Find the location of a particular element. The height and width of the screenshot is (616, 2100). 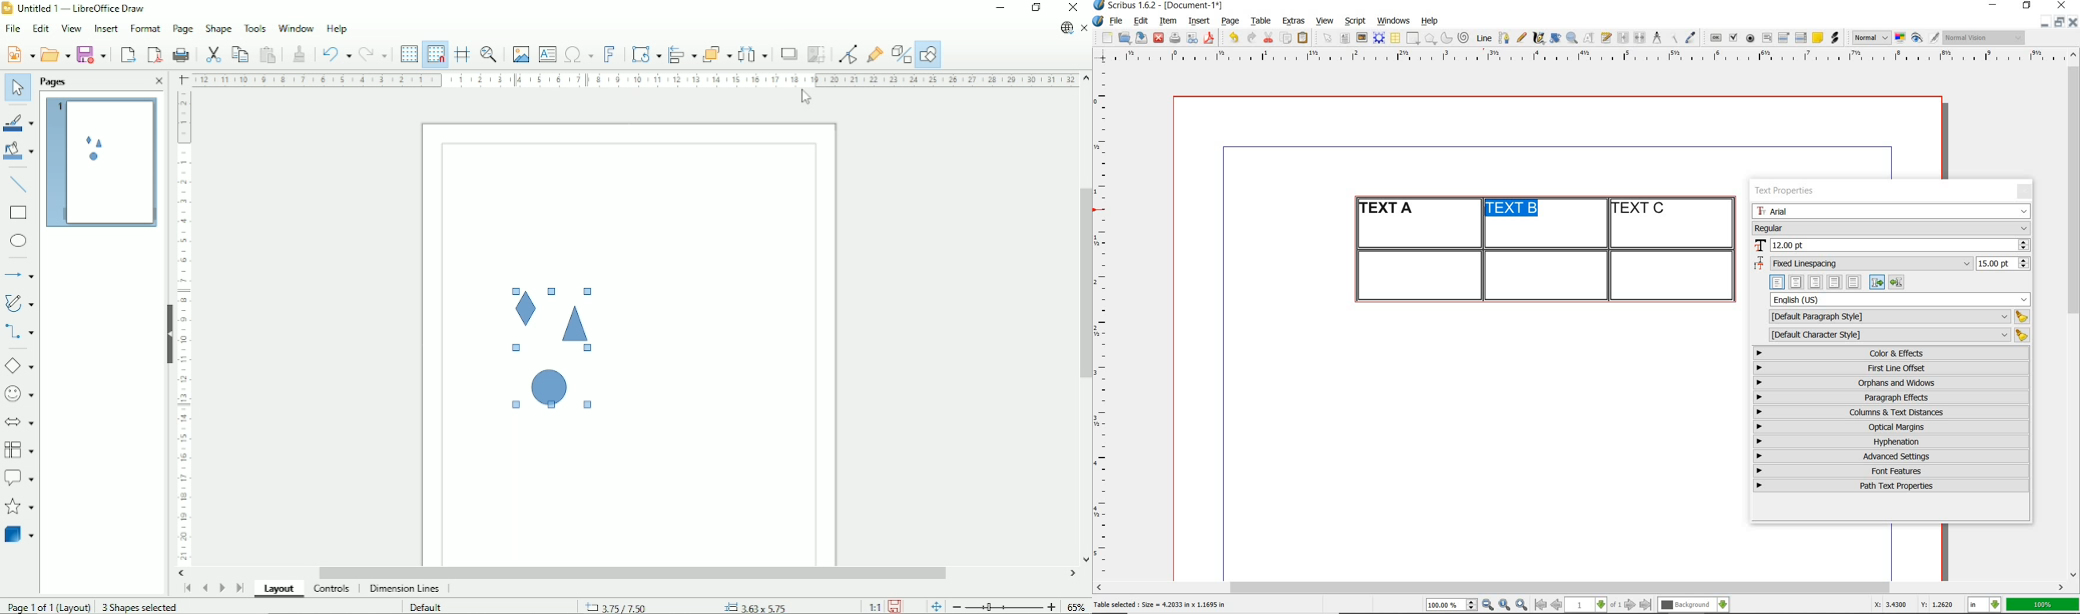

path text properties is located at coordinates (1889, 486).